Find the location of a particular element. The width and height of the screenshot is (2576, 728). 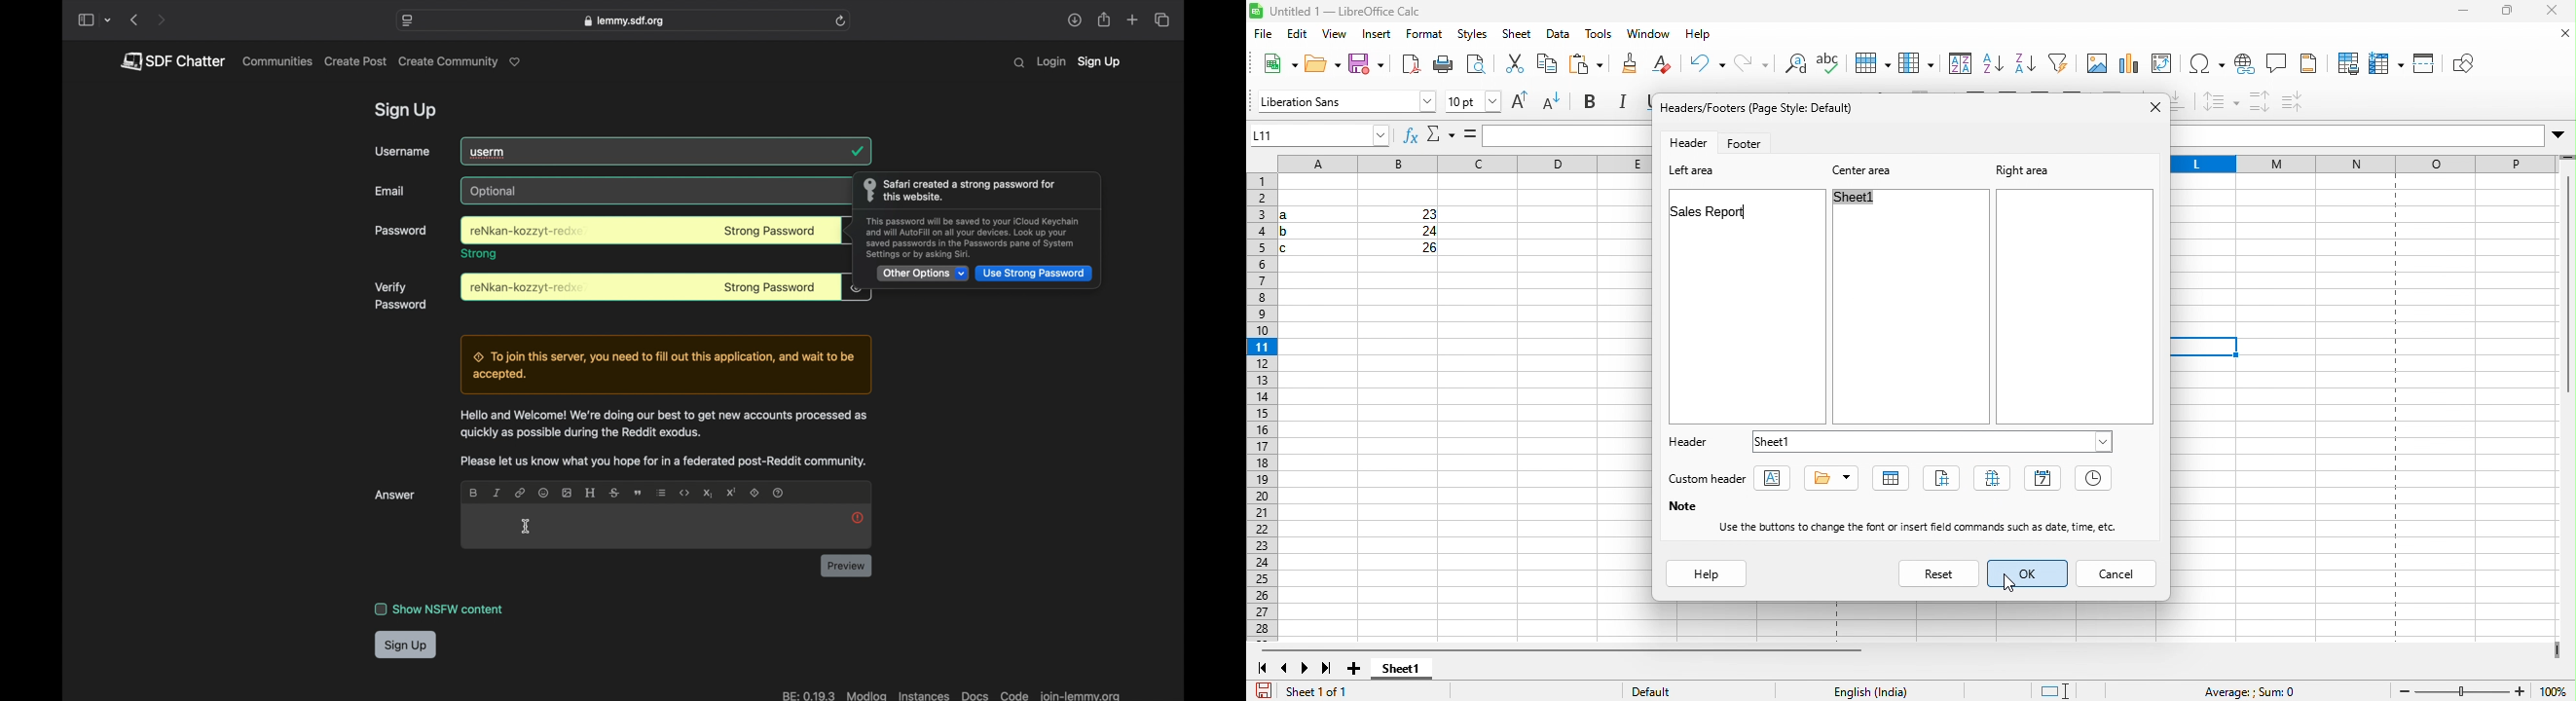

instances is located at coordinates (922, 694).